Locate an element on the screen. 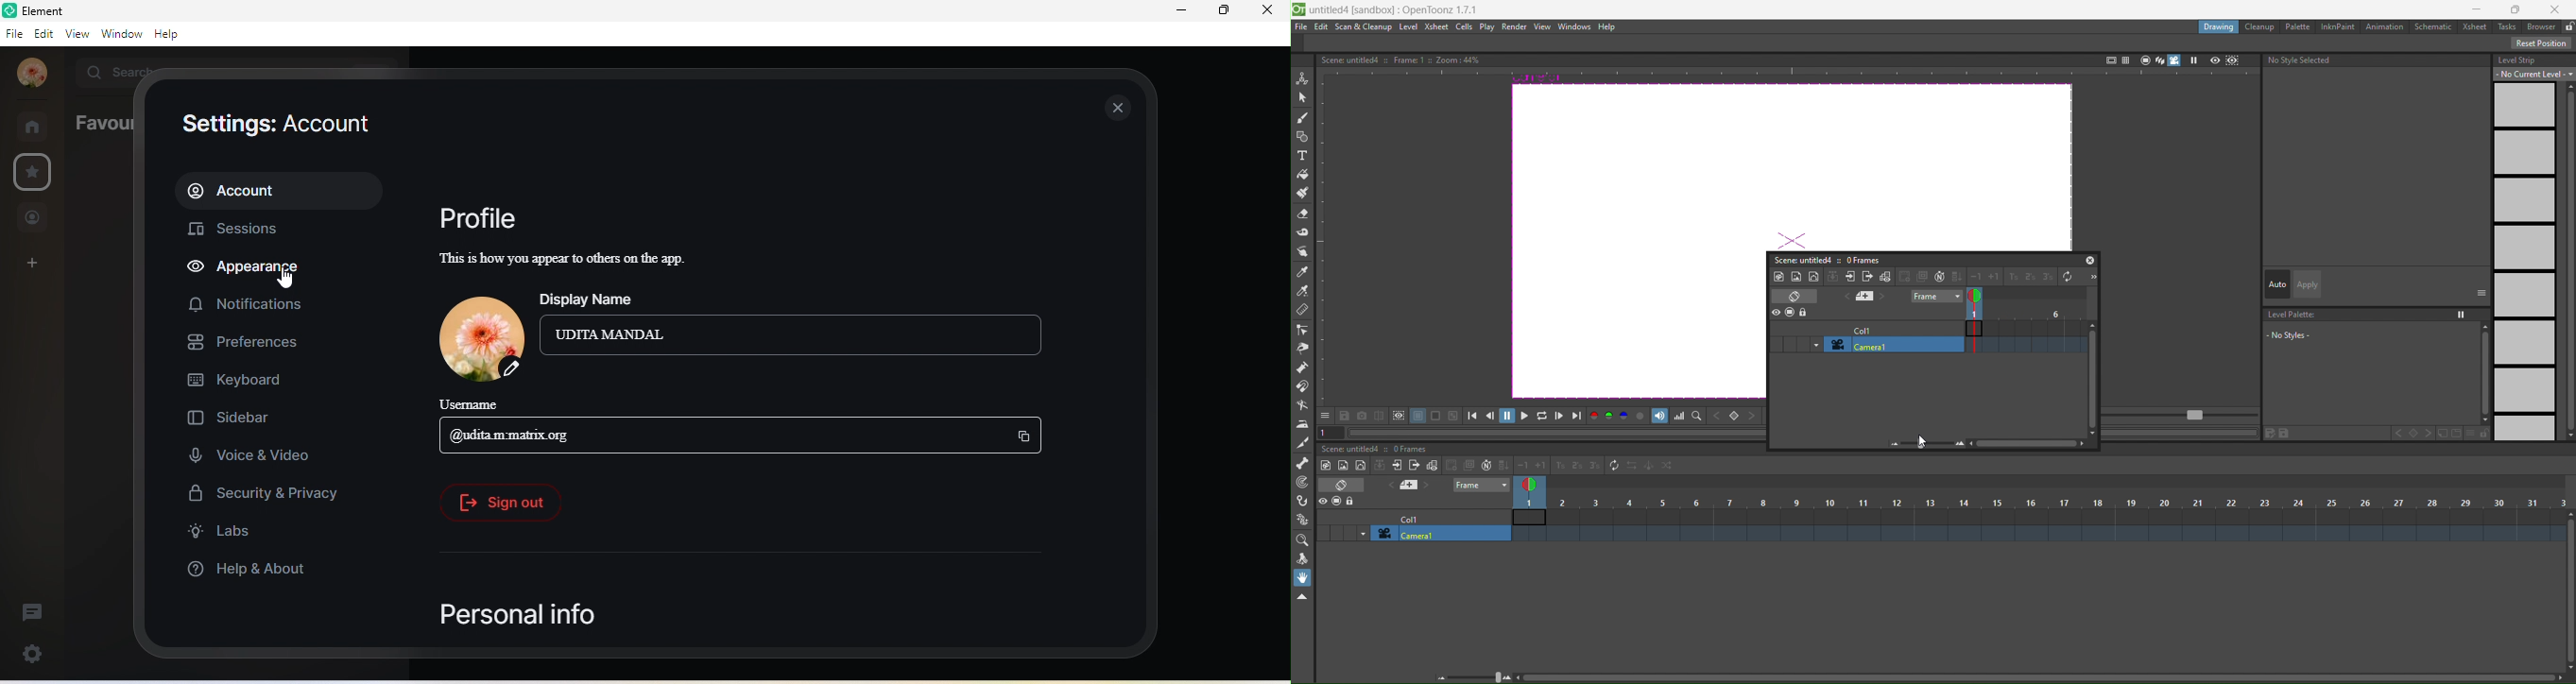 The height and width of the screenshot is (700, 2576). hide toolbar is located at coordinates (1302, 598).